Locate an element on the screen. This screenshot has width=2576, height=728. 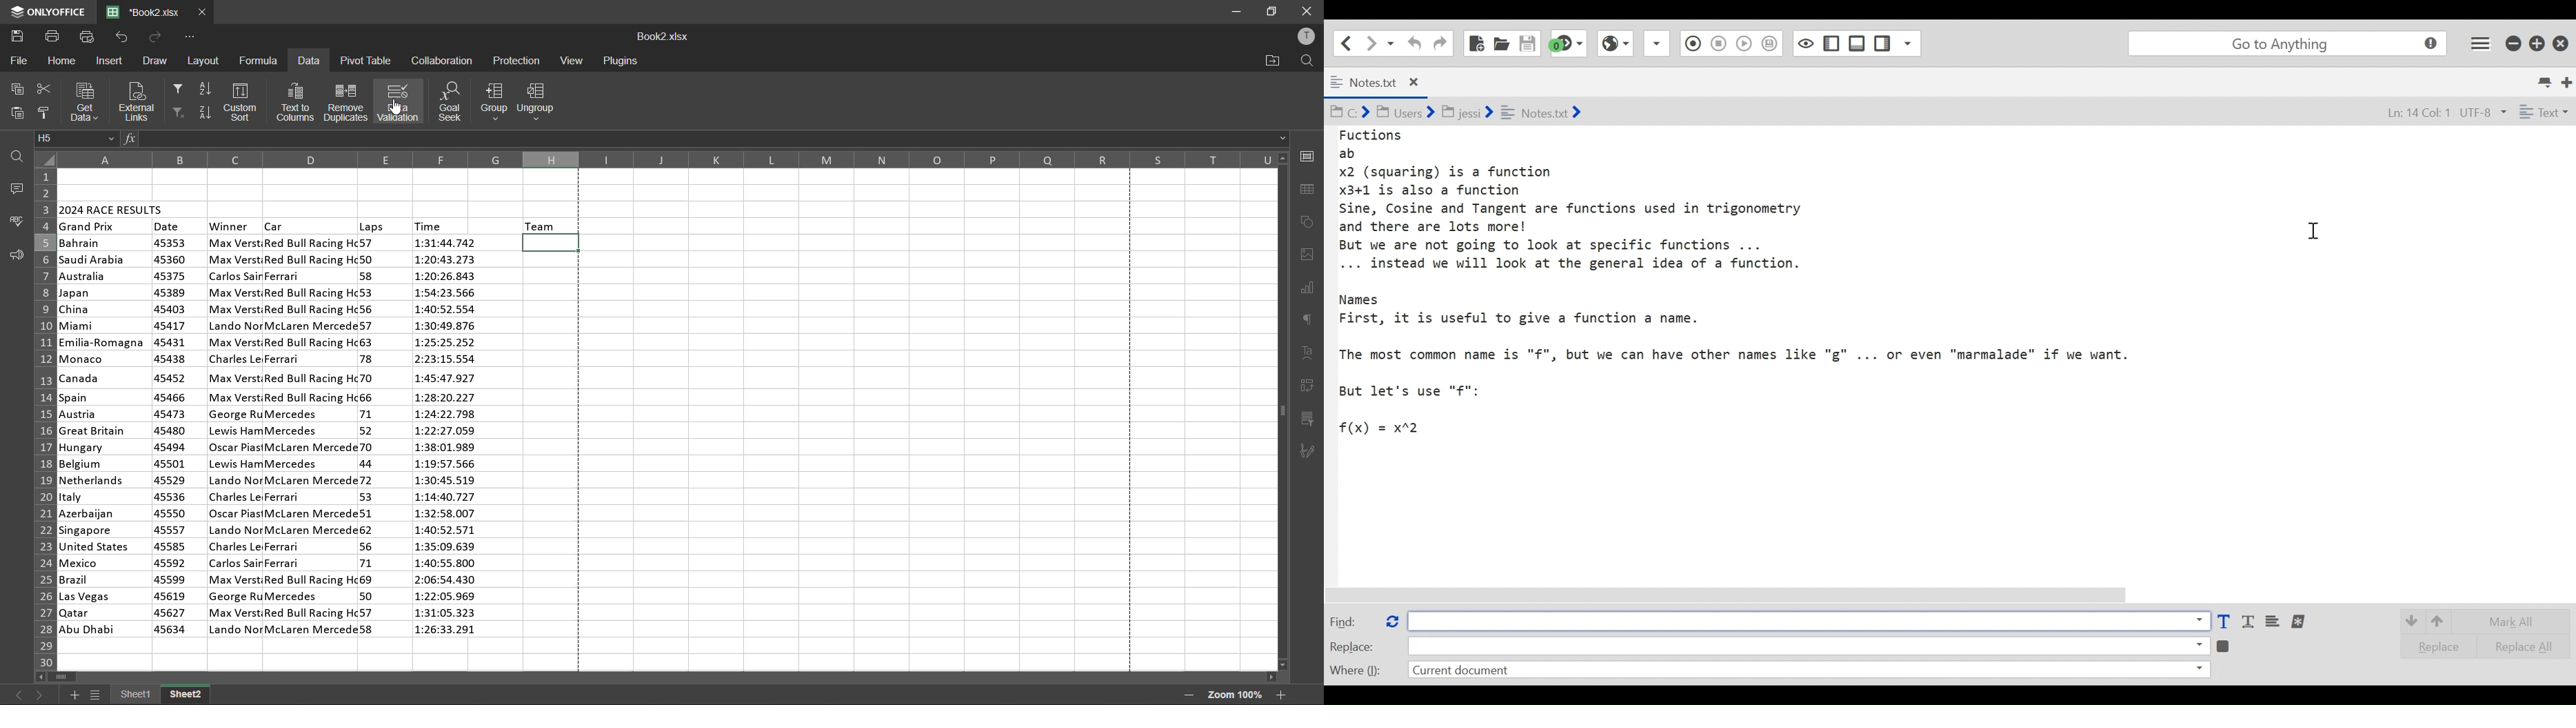
winner is located at coordinates (235, 435).